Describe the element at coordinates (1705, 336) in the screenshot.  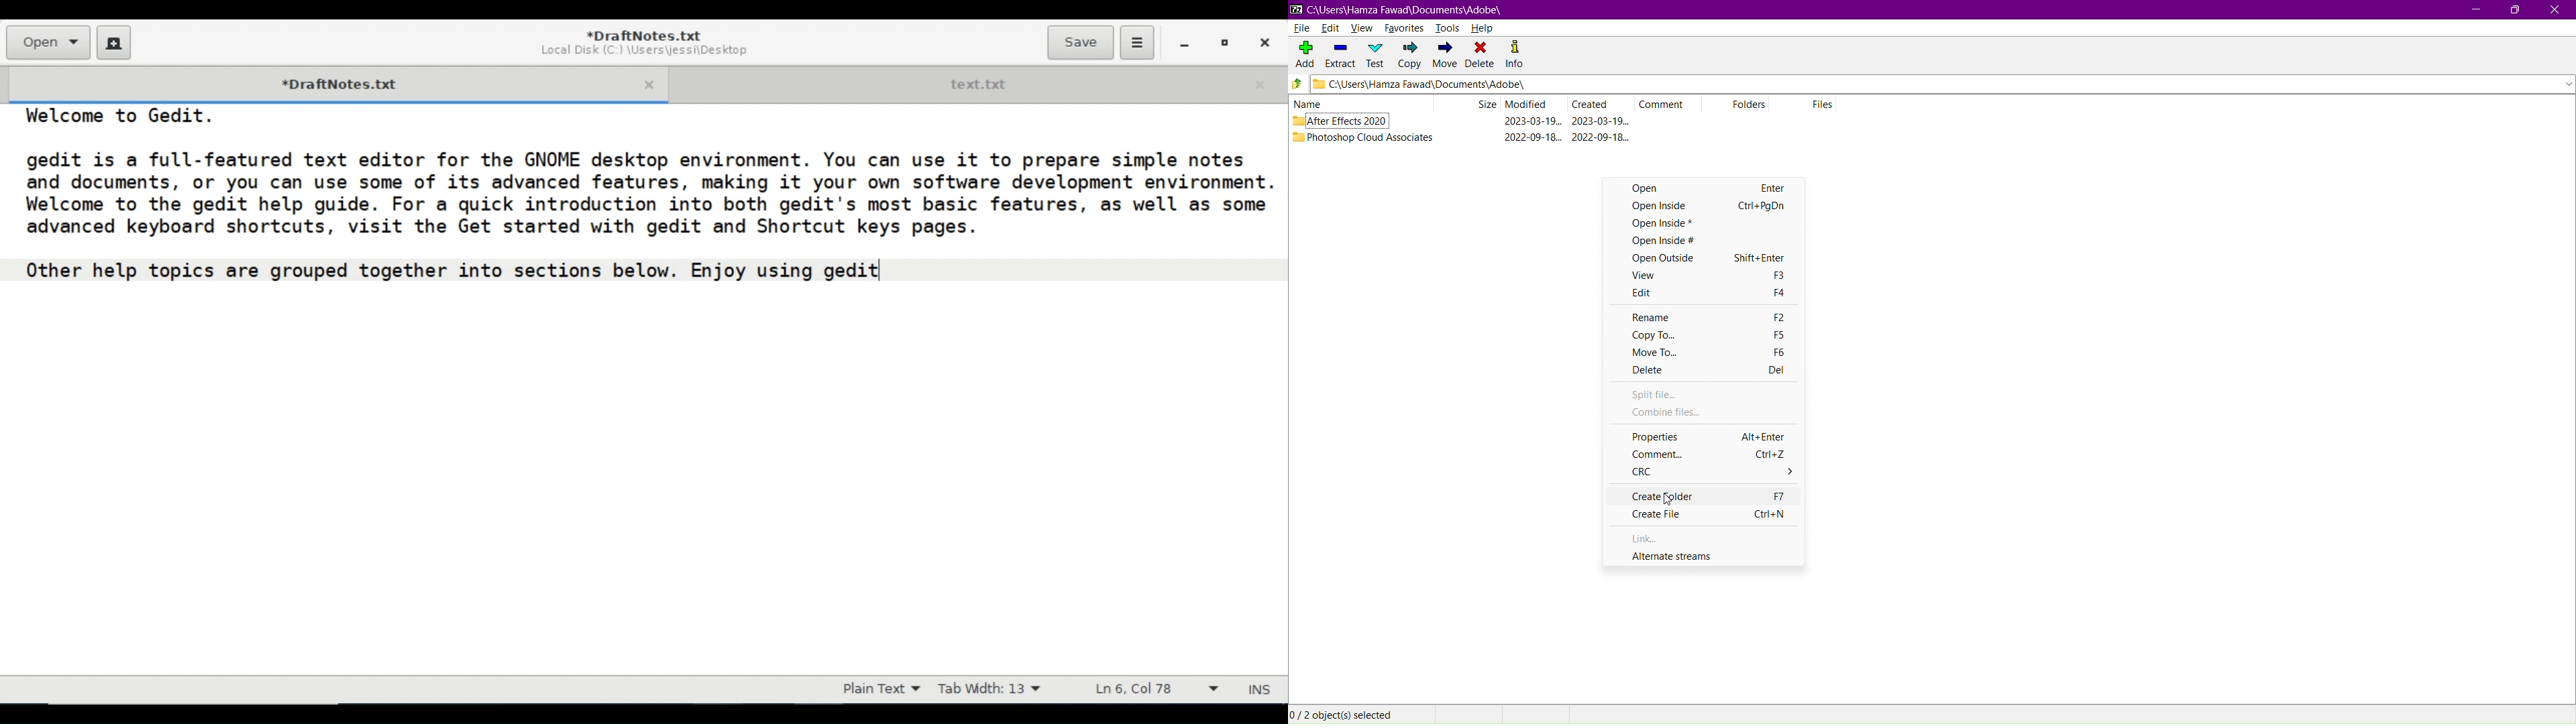
I see `Copy To` at that location.